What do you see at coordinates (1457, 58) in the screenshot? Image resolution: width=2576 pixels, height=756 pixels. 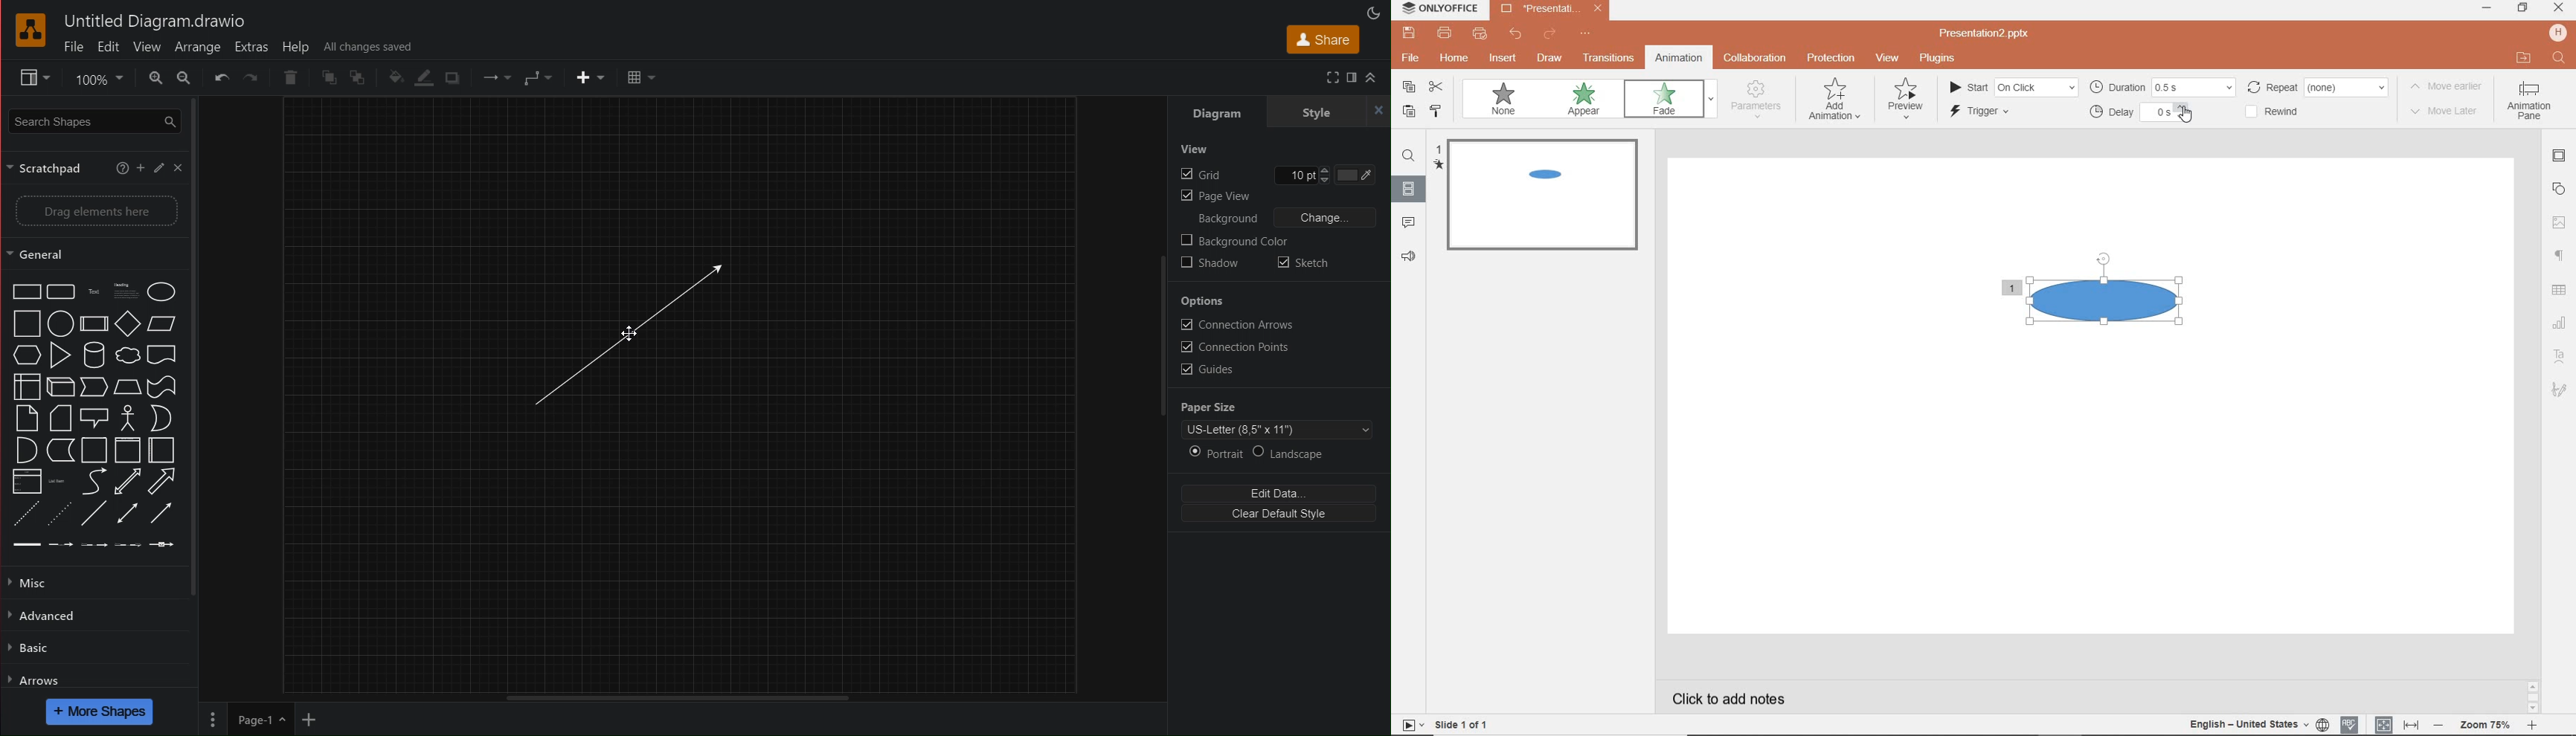 I see `home` at bounding box center [1457, 58].